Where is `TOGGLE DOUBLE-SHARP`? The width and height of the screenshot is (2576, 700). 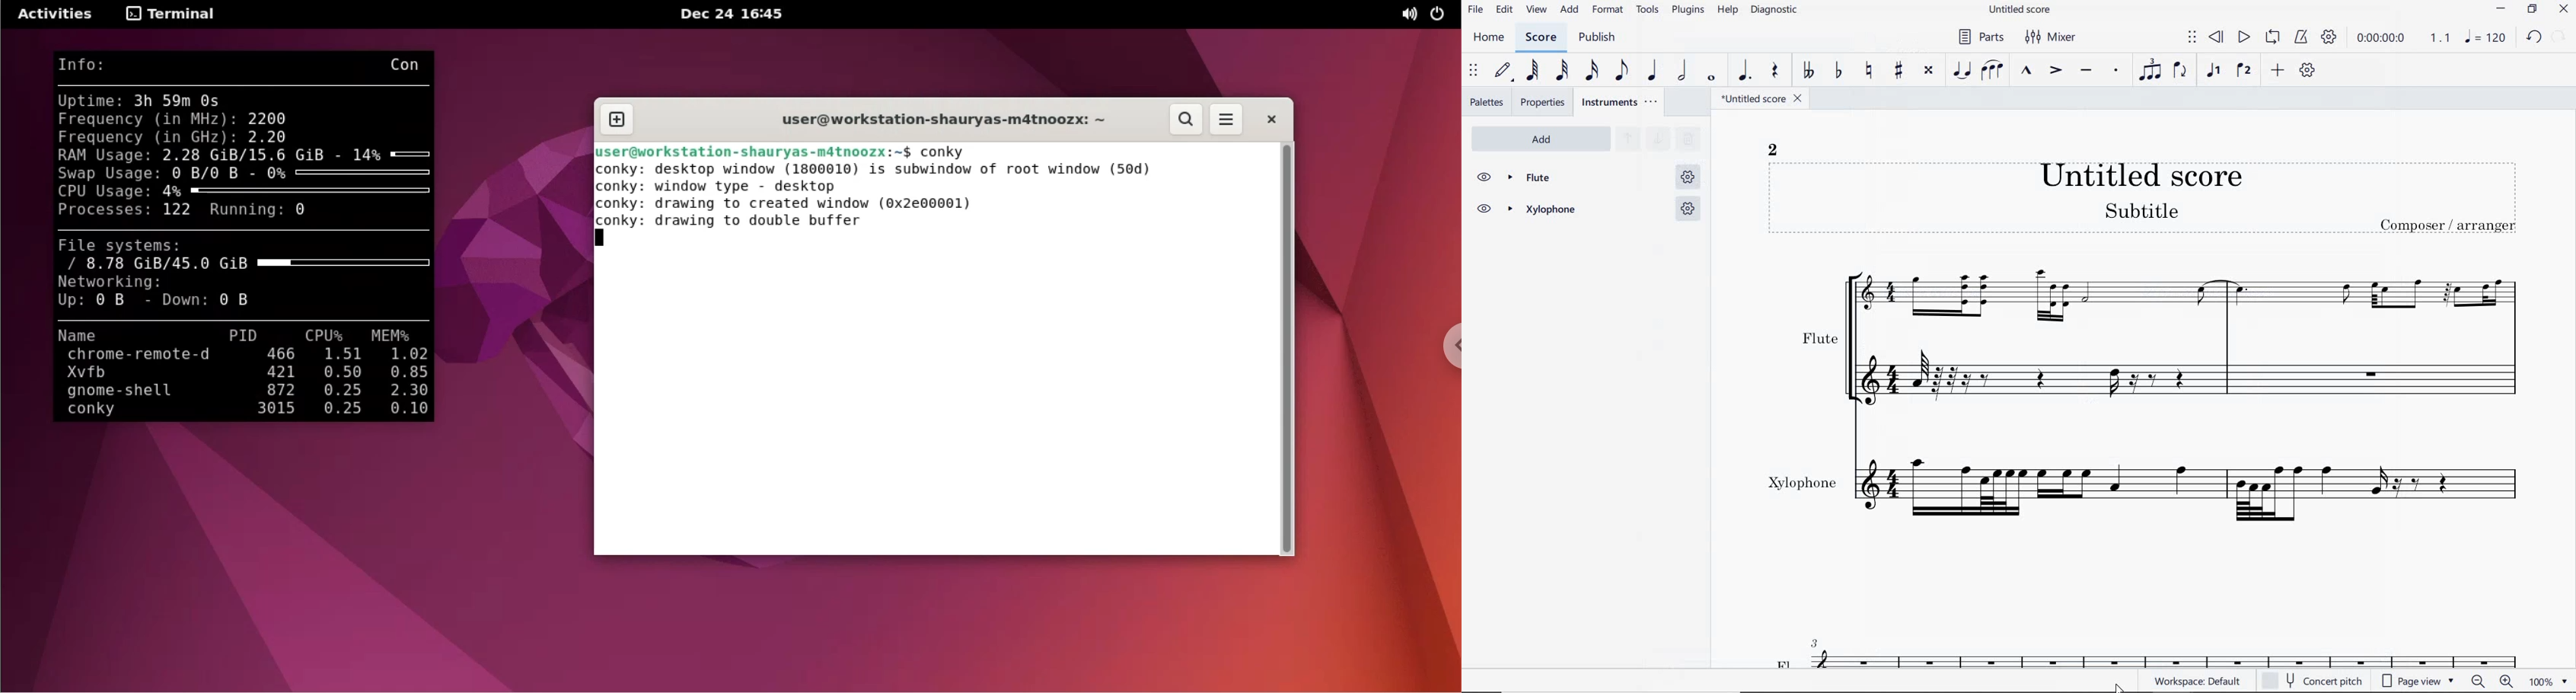
TOGGLE DOUBLE-SHARP is located at coordinates (1929, 71).